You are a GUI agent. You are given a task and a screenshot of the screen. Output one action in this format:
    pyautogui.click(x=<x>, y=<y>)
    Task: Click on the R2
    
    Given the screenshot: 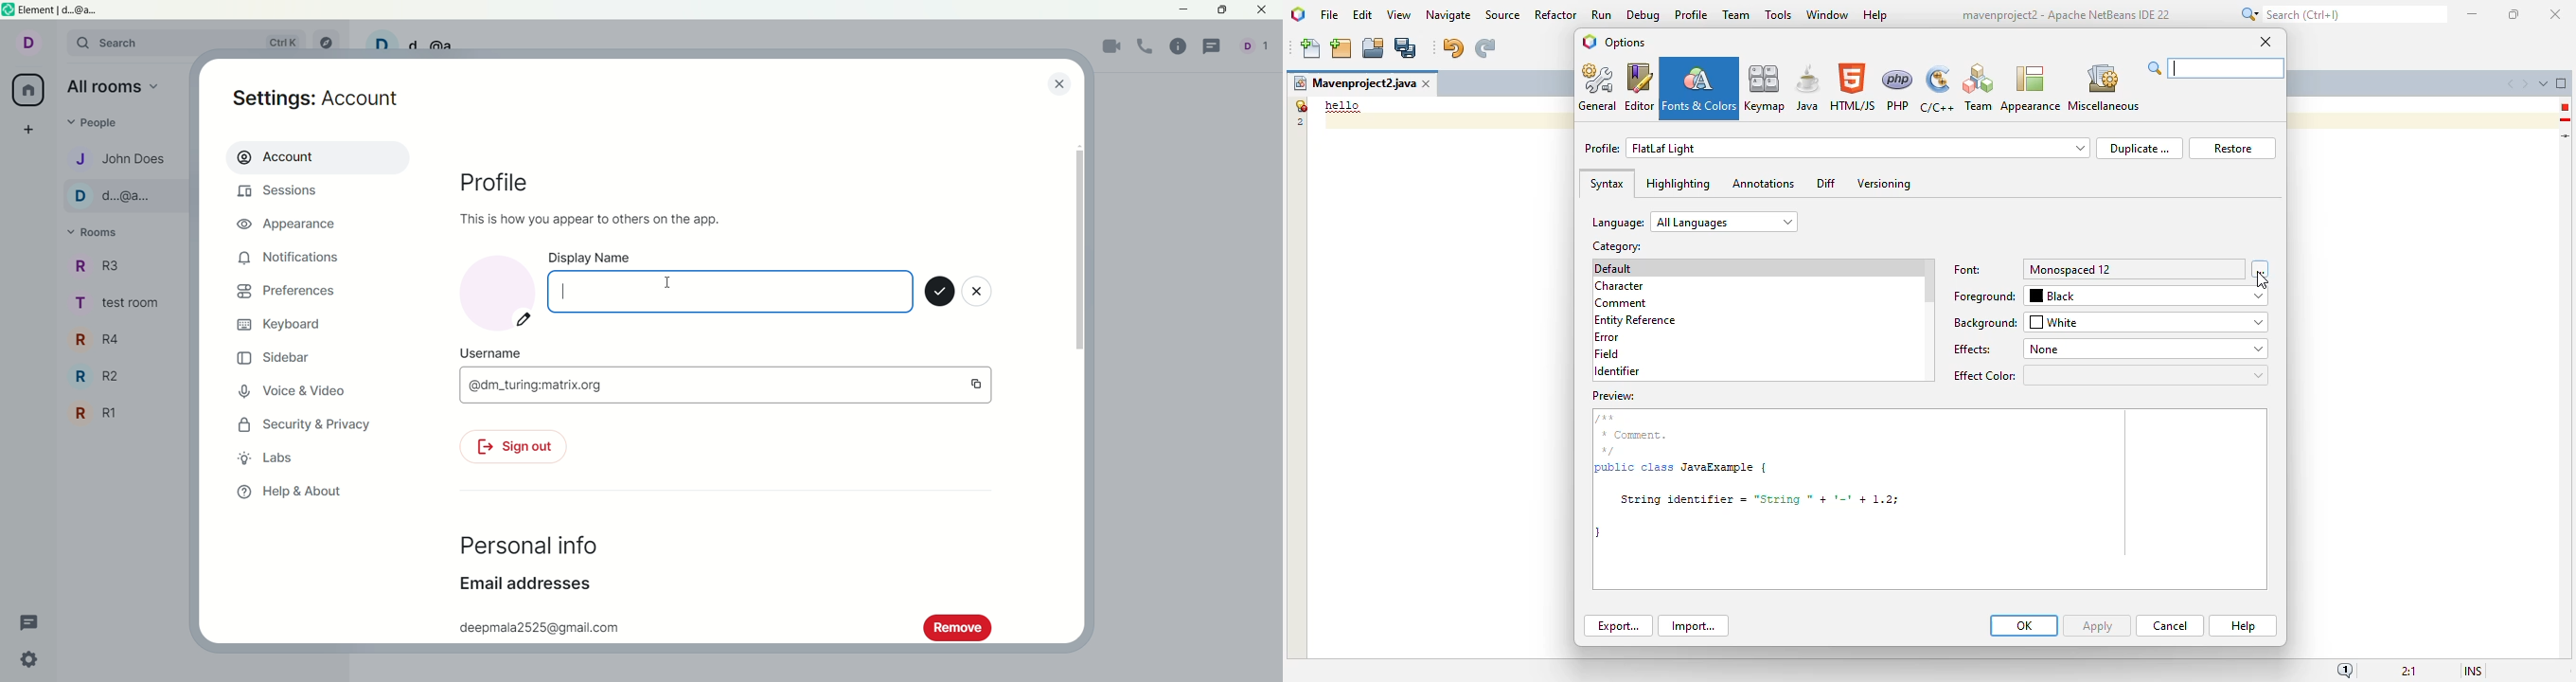 What is the action you would take?
    pyautogui.click(x=104, y=378)
    